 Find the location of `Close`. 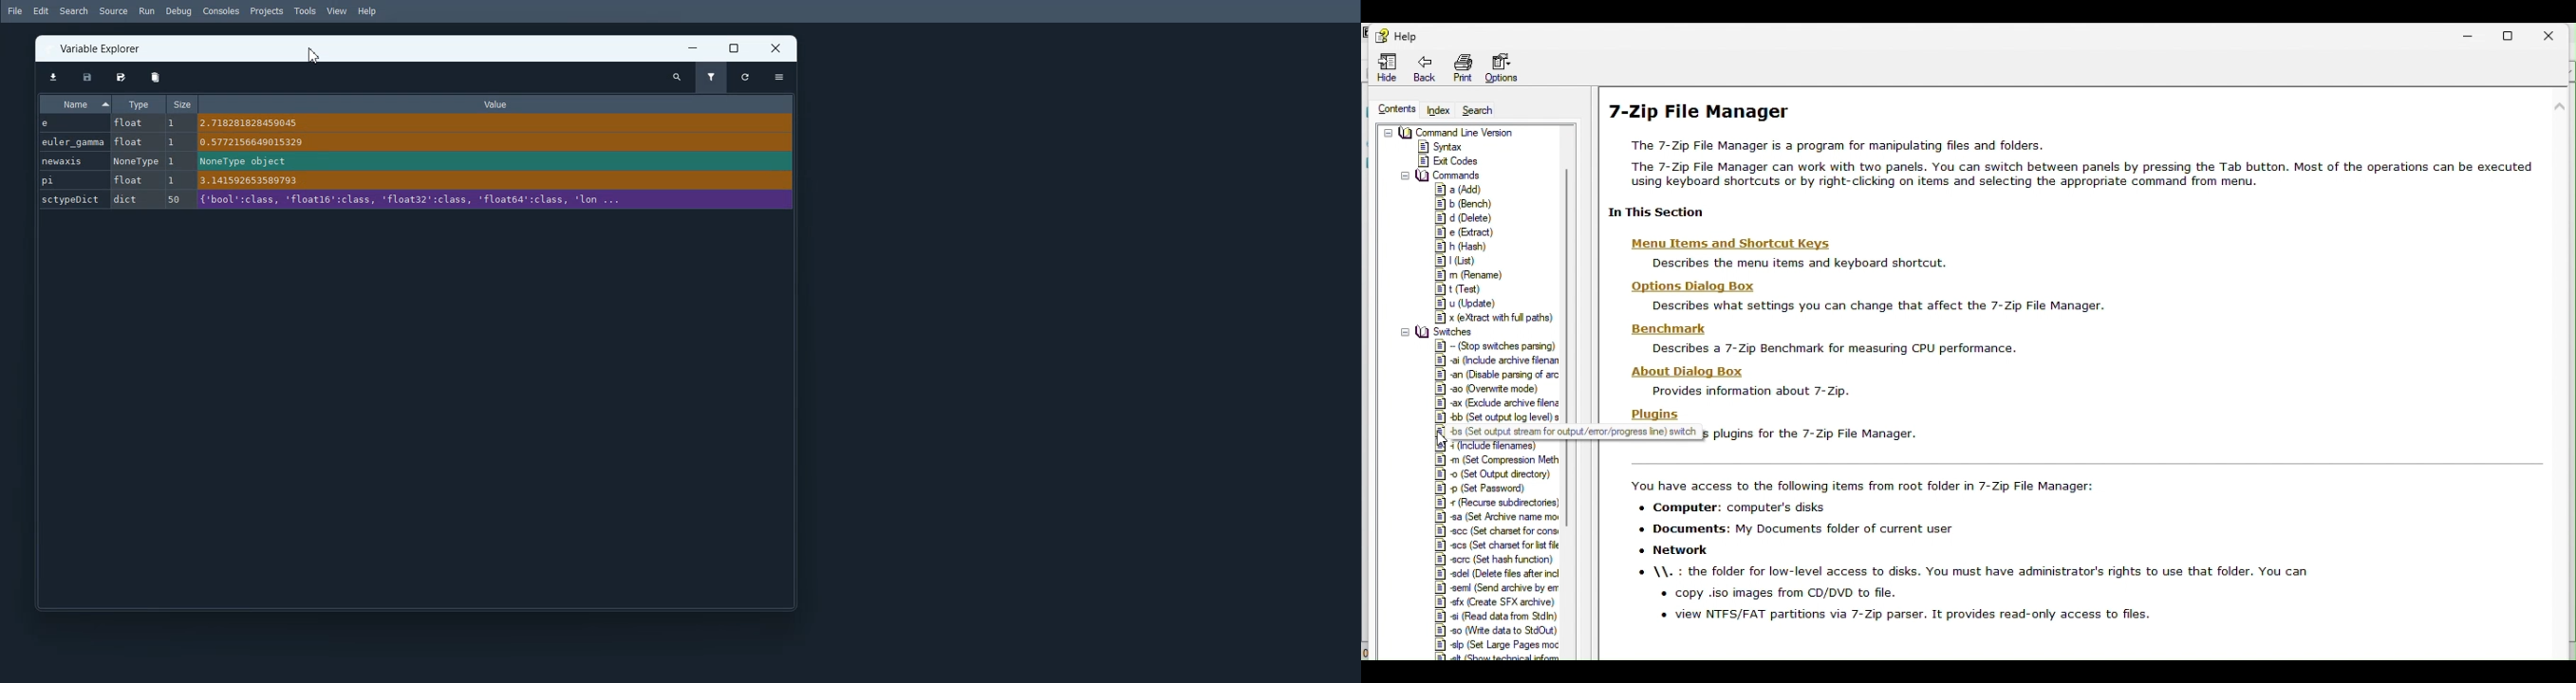

Close is located at coordinates (778, 48).